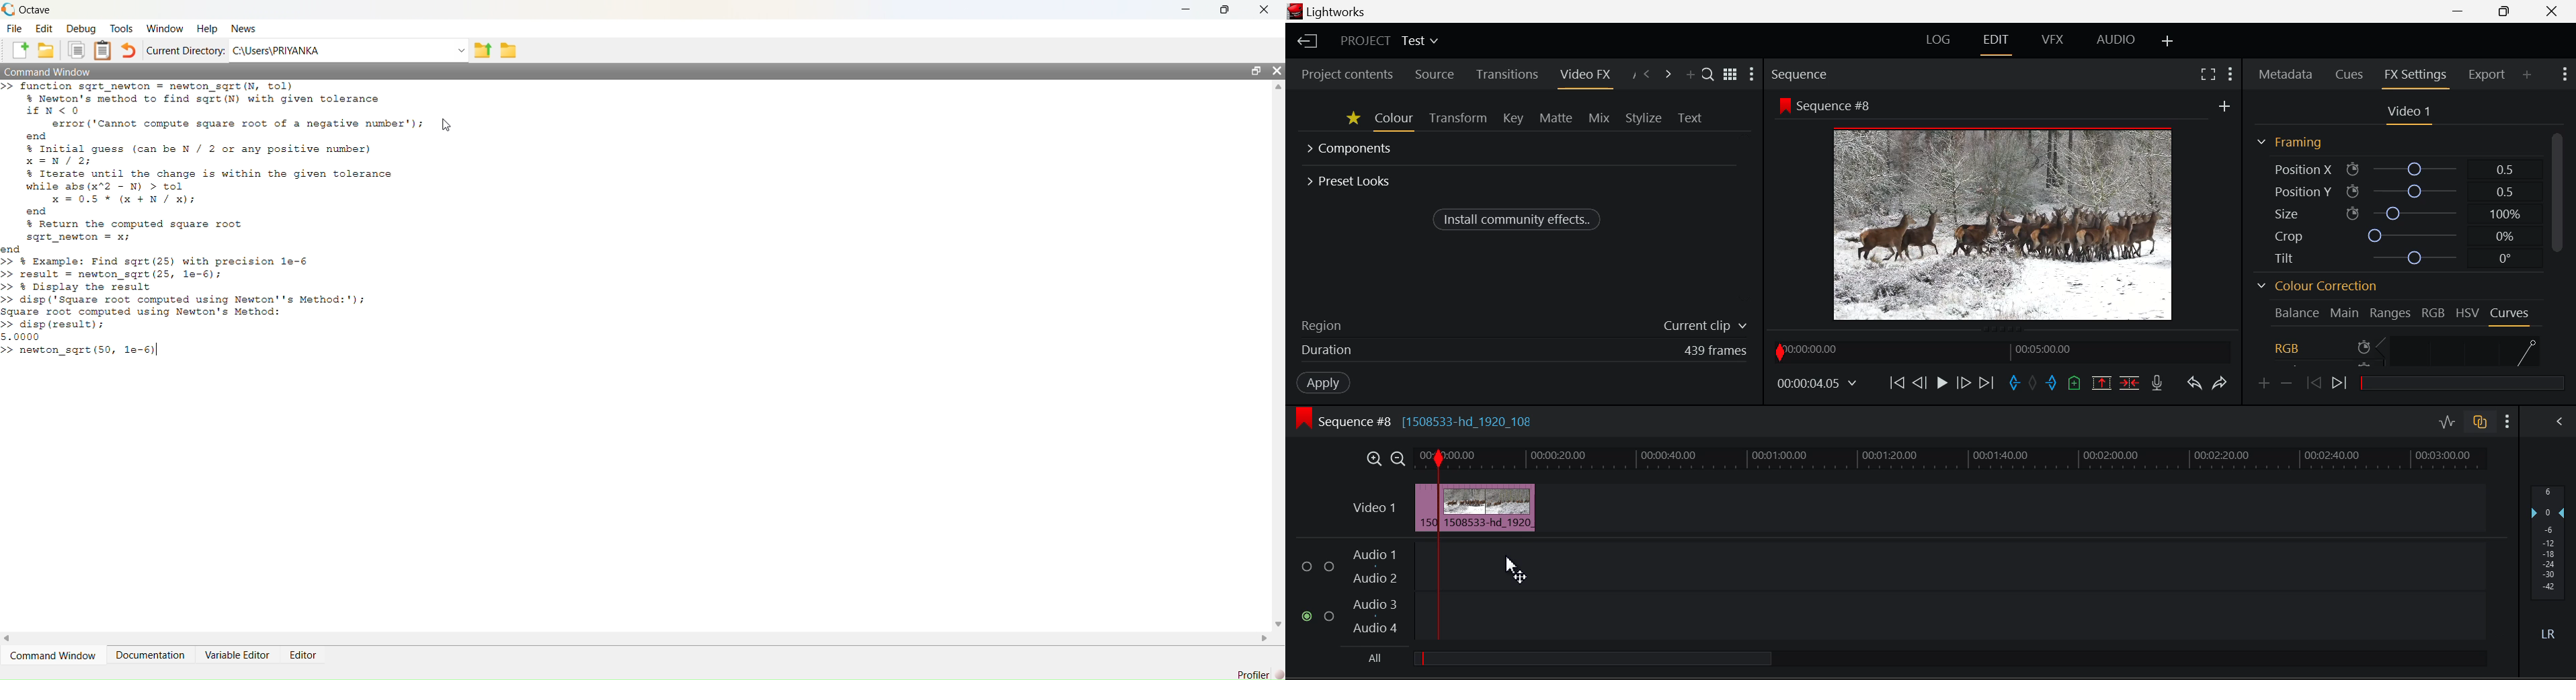 This screenshot has width=2576, height=700. I want to click on Go Back, so click(1921, 384).